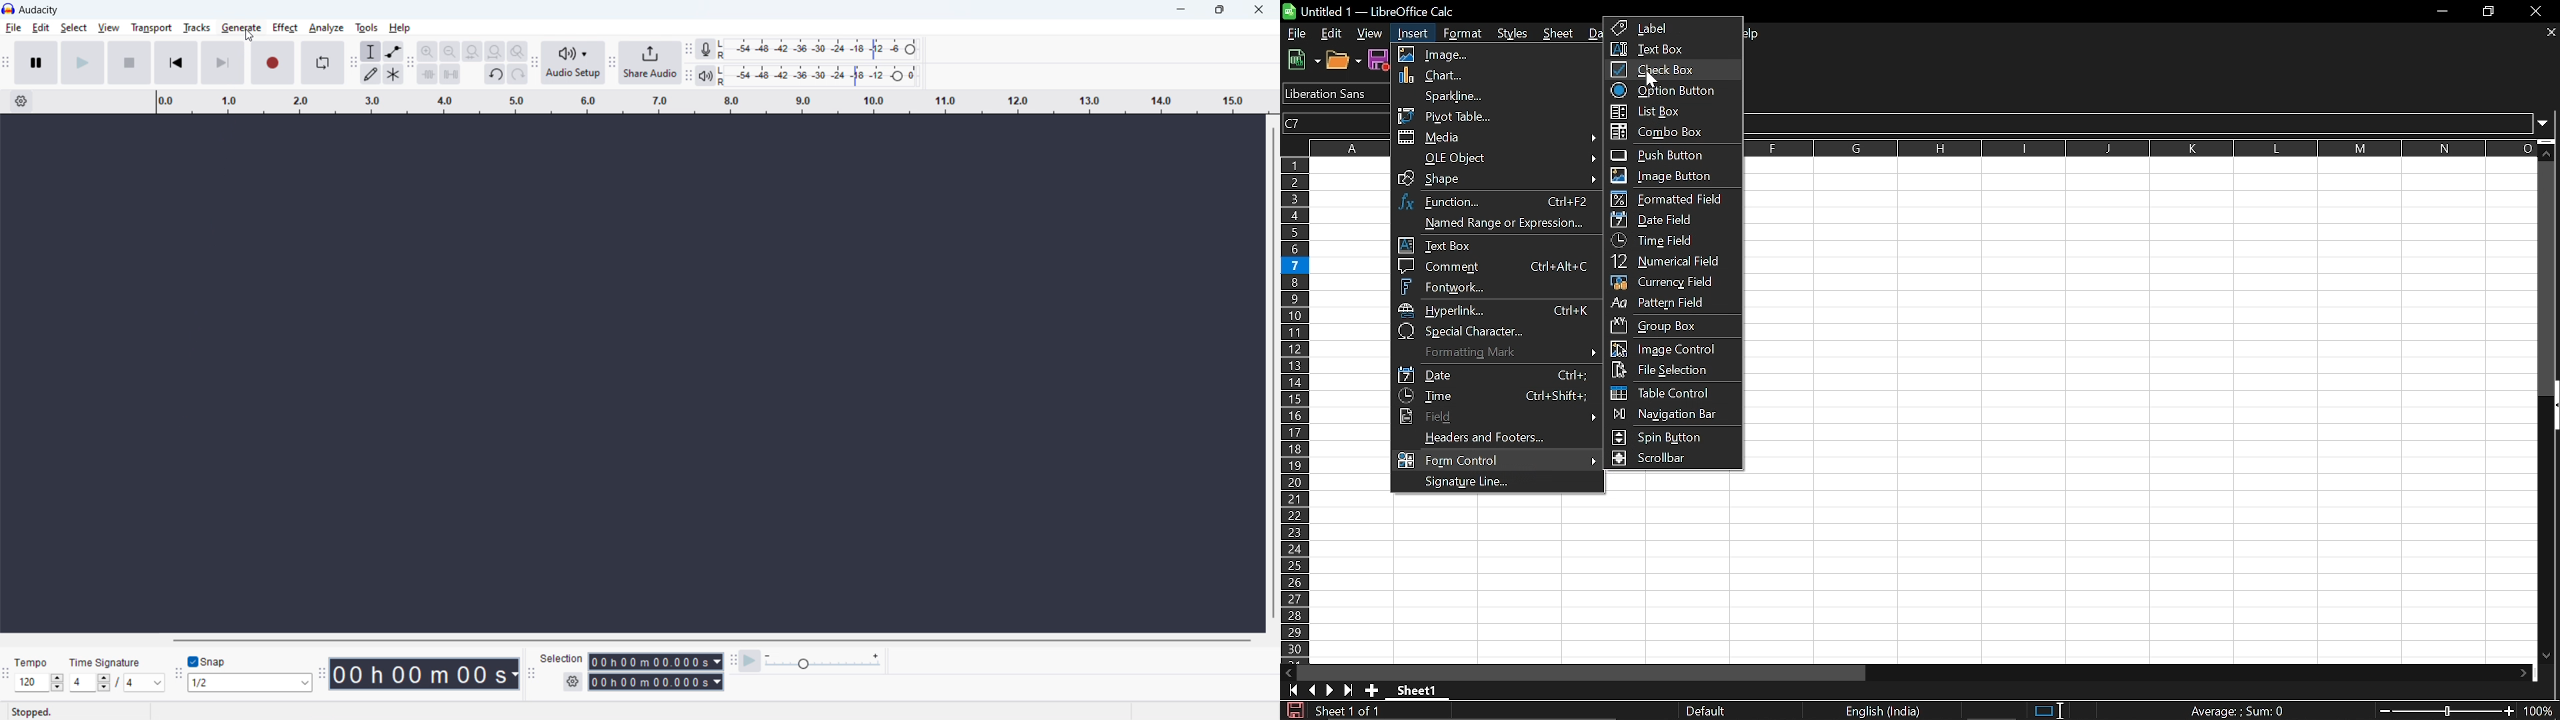 The width and height of the screenshot is (2576, 728). I want to click on playback meter toolbar, so click(687, 76).